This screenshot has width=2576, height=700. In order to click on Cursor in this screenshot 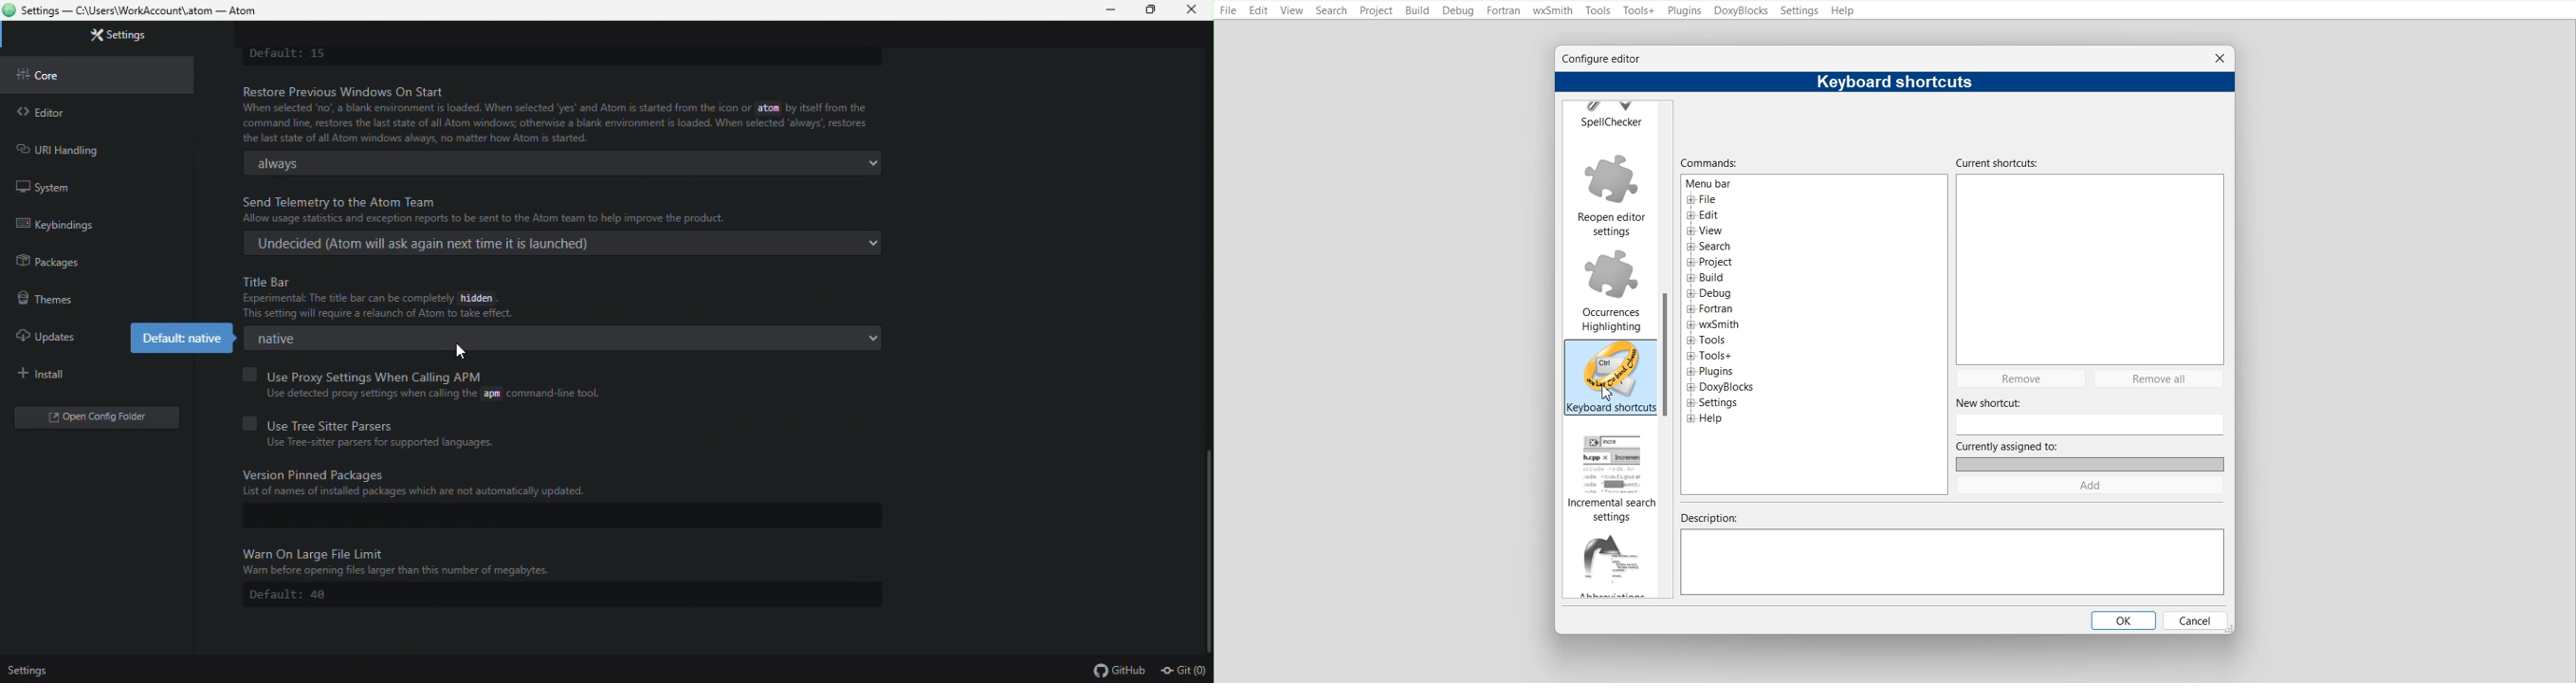, I will do `click(1608, 391)`.